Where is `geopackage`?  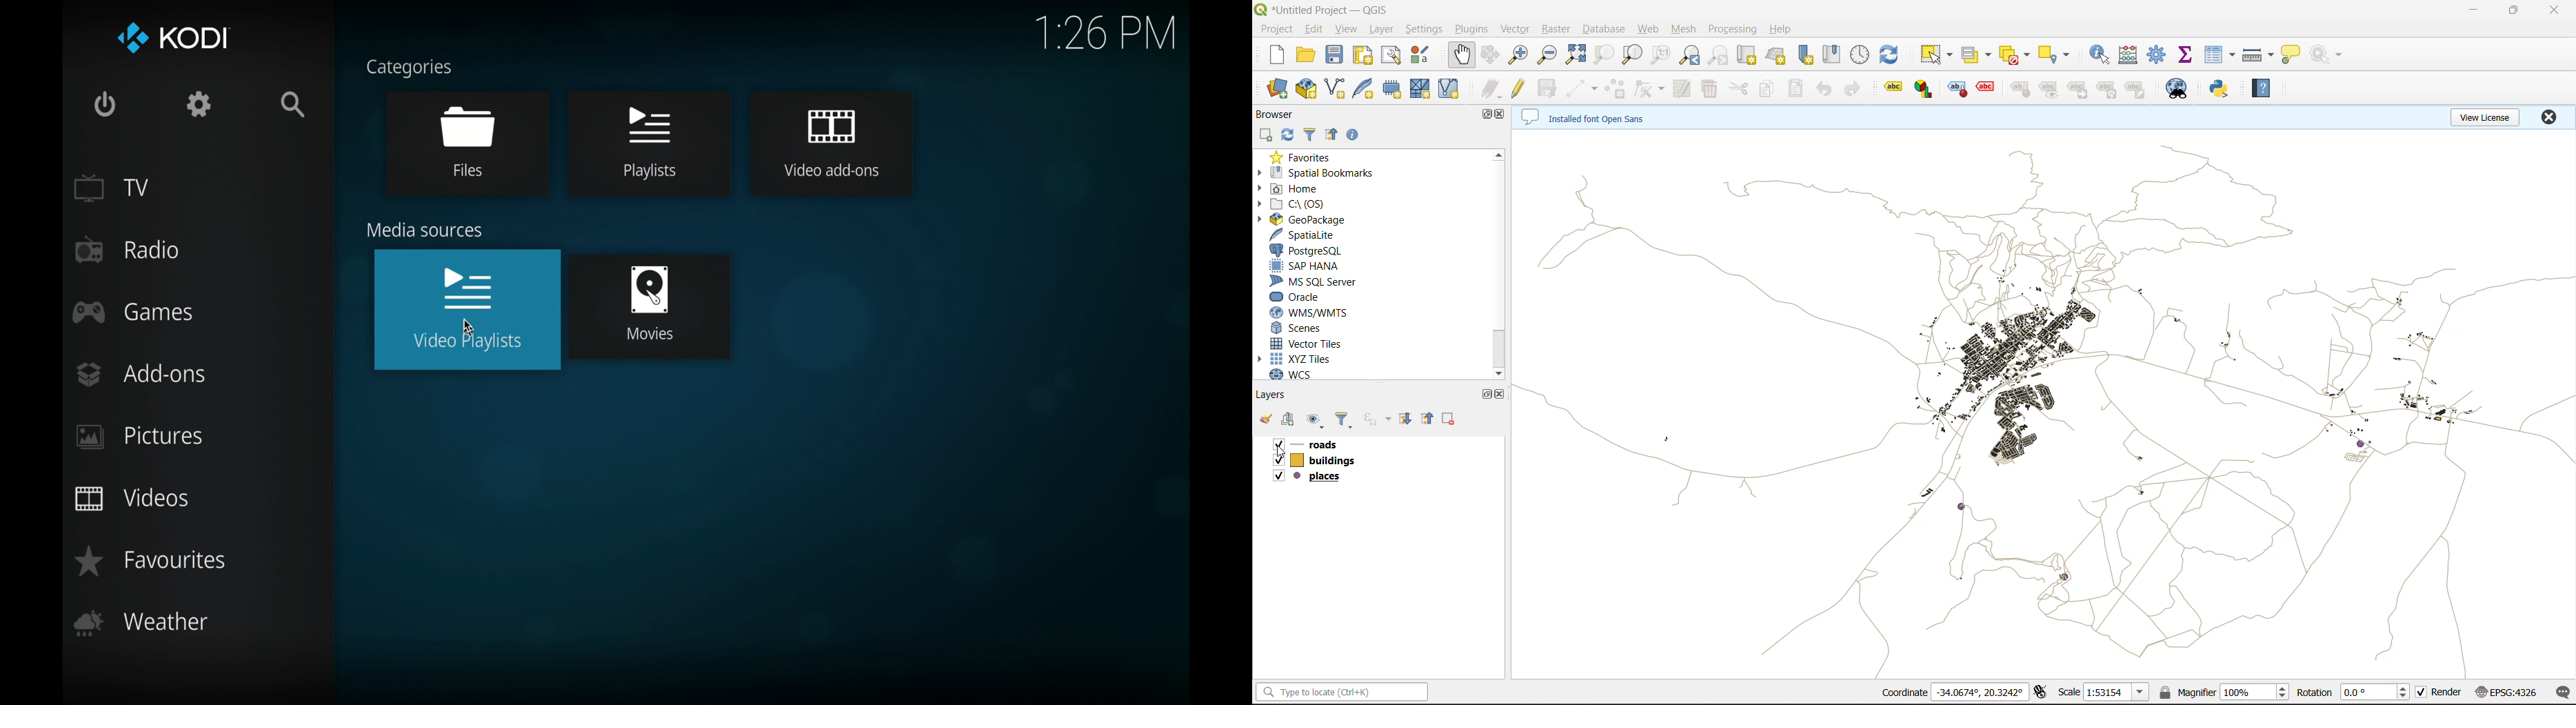
geopackage is located at coordinates (1322, 221).